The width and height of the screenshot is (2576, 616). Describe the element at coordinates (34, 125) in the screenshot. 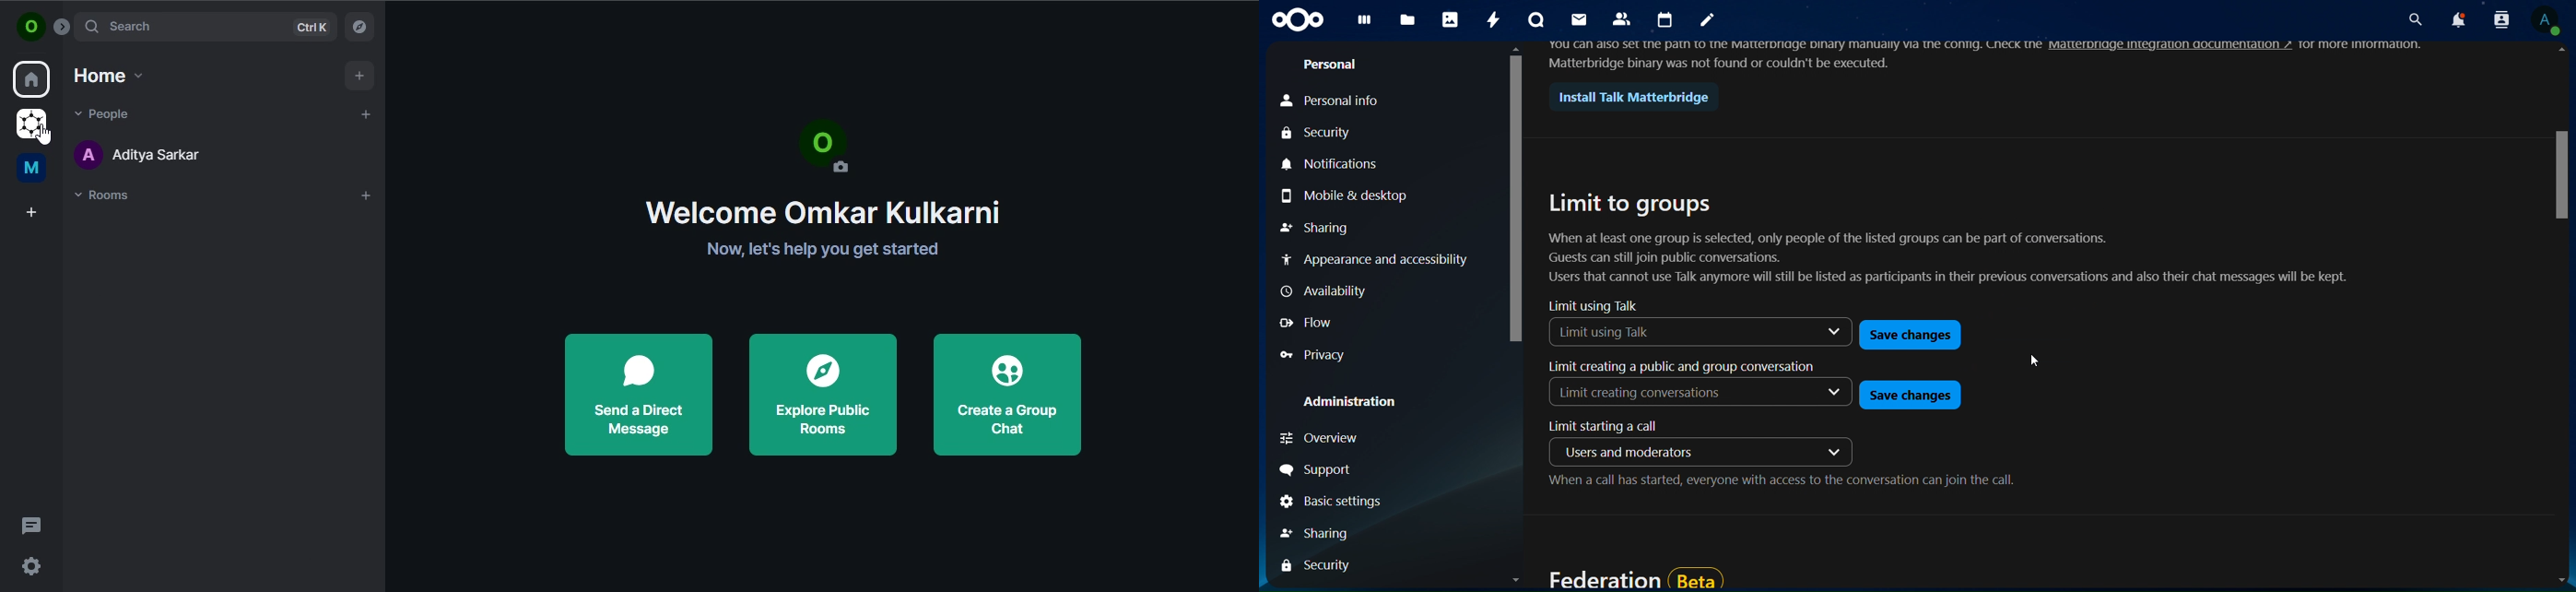

I see `grapheneOS` at that location.